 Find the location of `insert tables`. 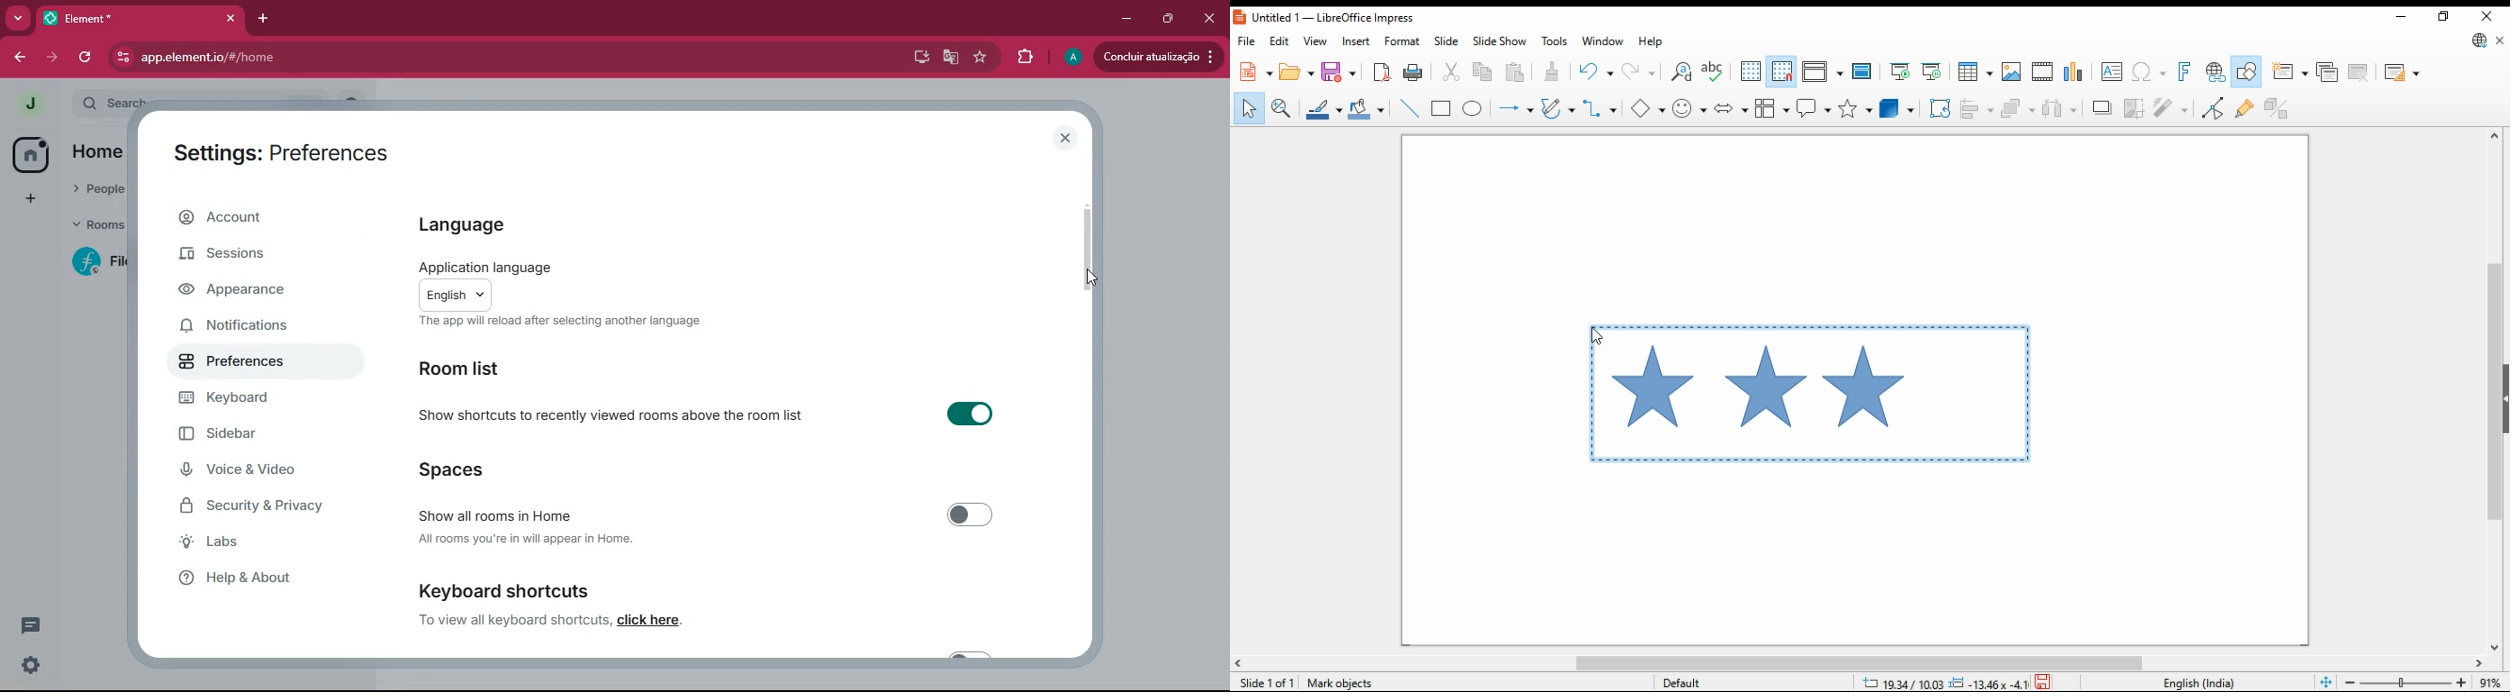

insert tables is located at coordinates (1976, 70).